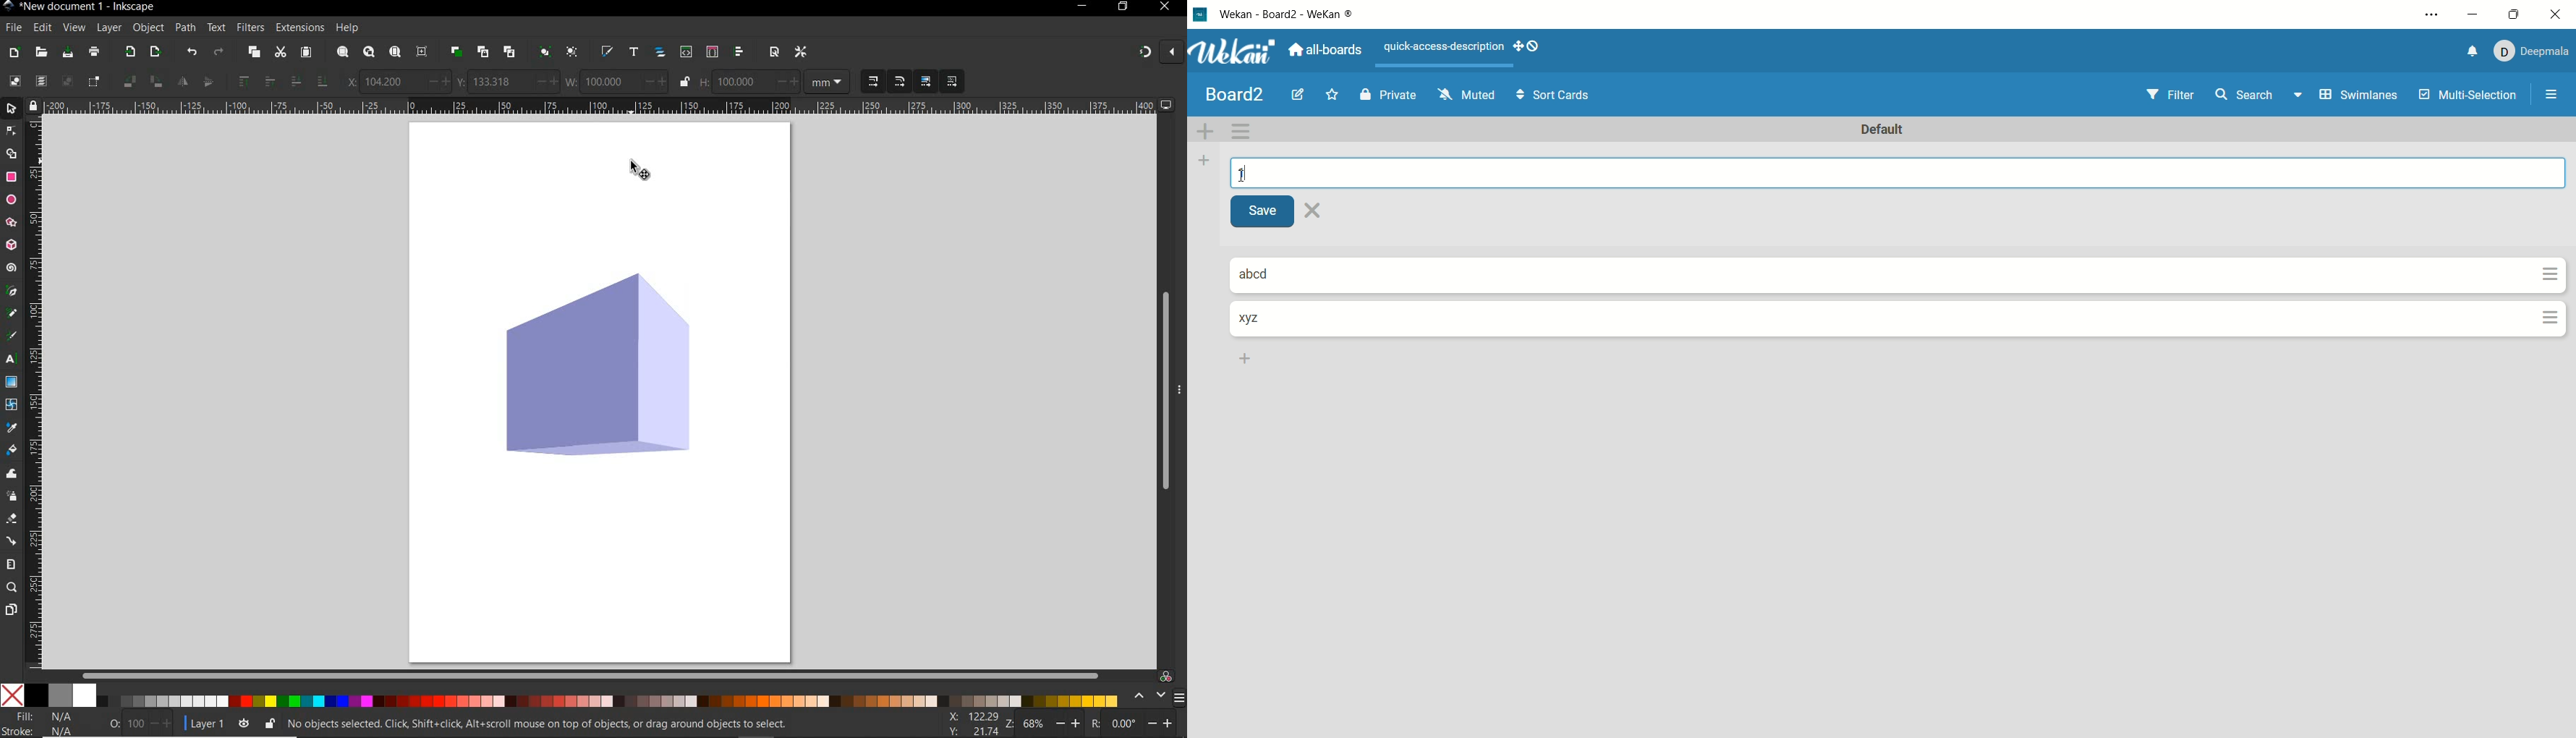 The image size is (2576, 756). I want to click on print, so click(95, 52).